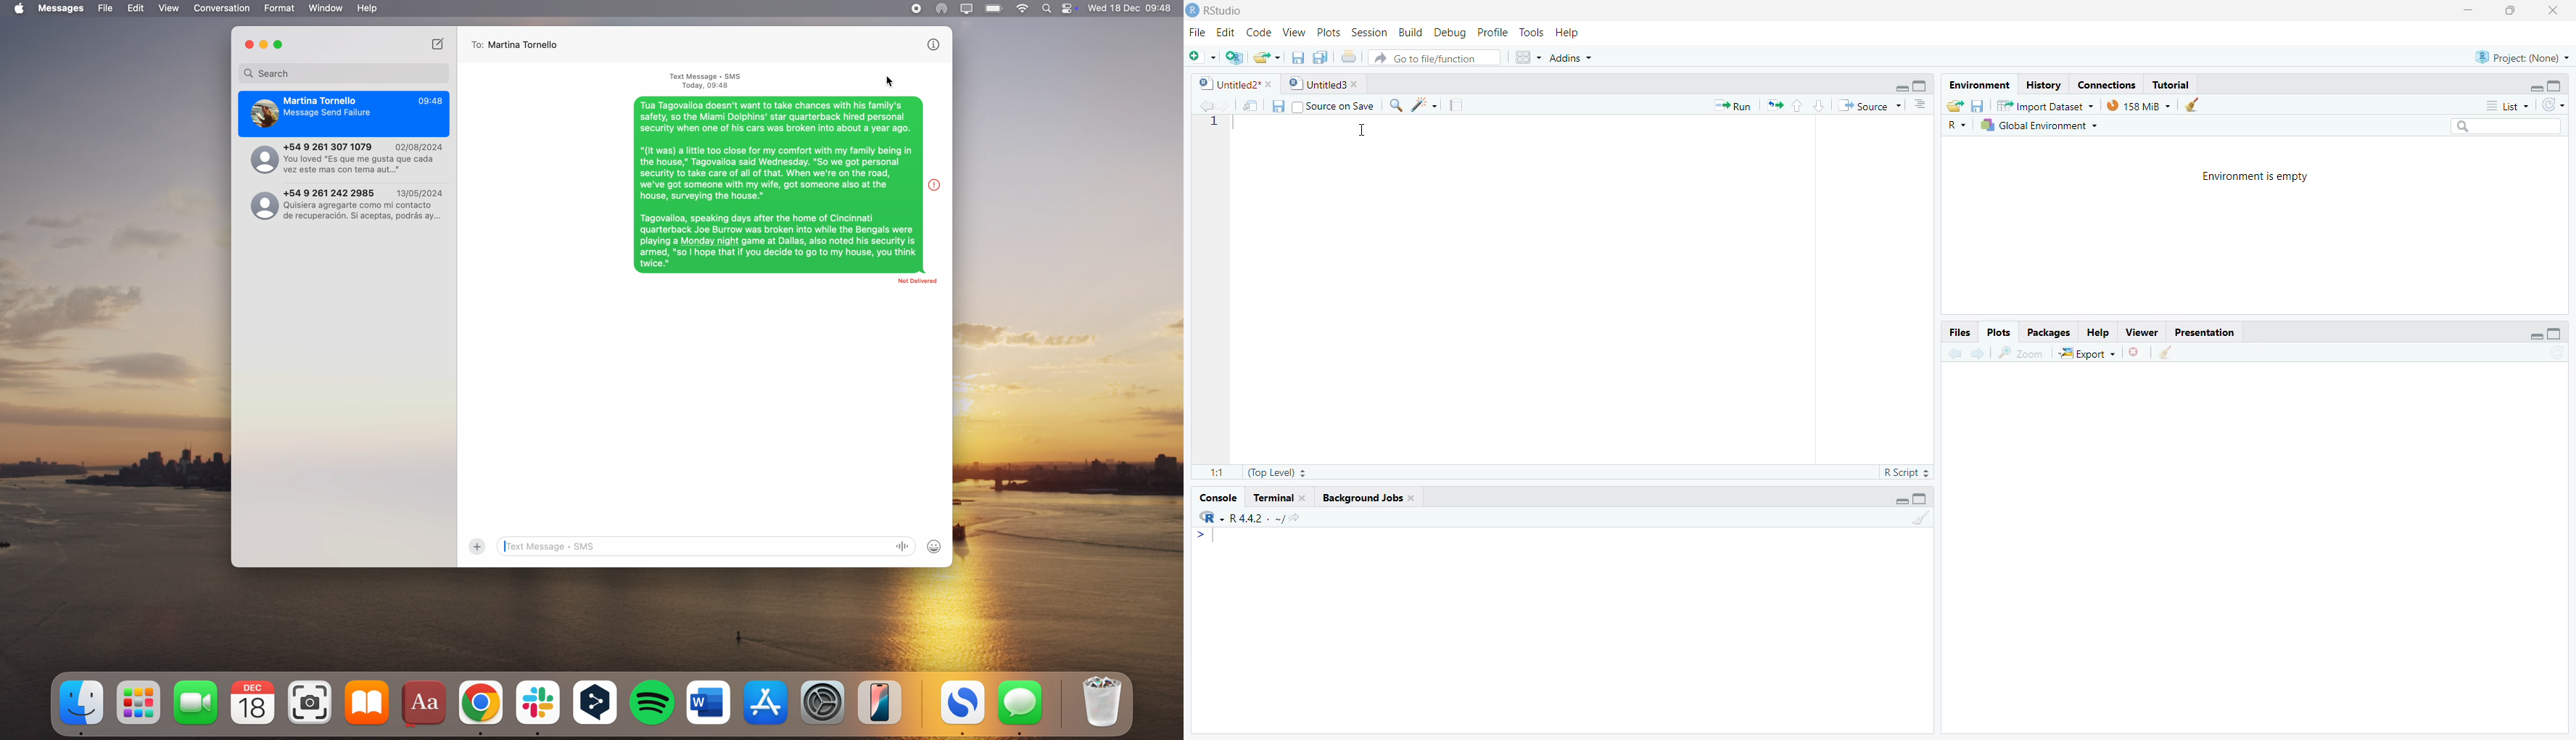 This screenshot has height=756, width=2576. Describe the element at coordinates (2176, 352) in the screenshot. I see `show in new window` at that location.